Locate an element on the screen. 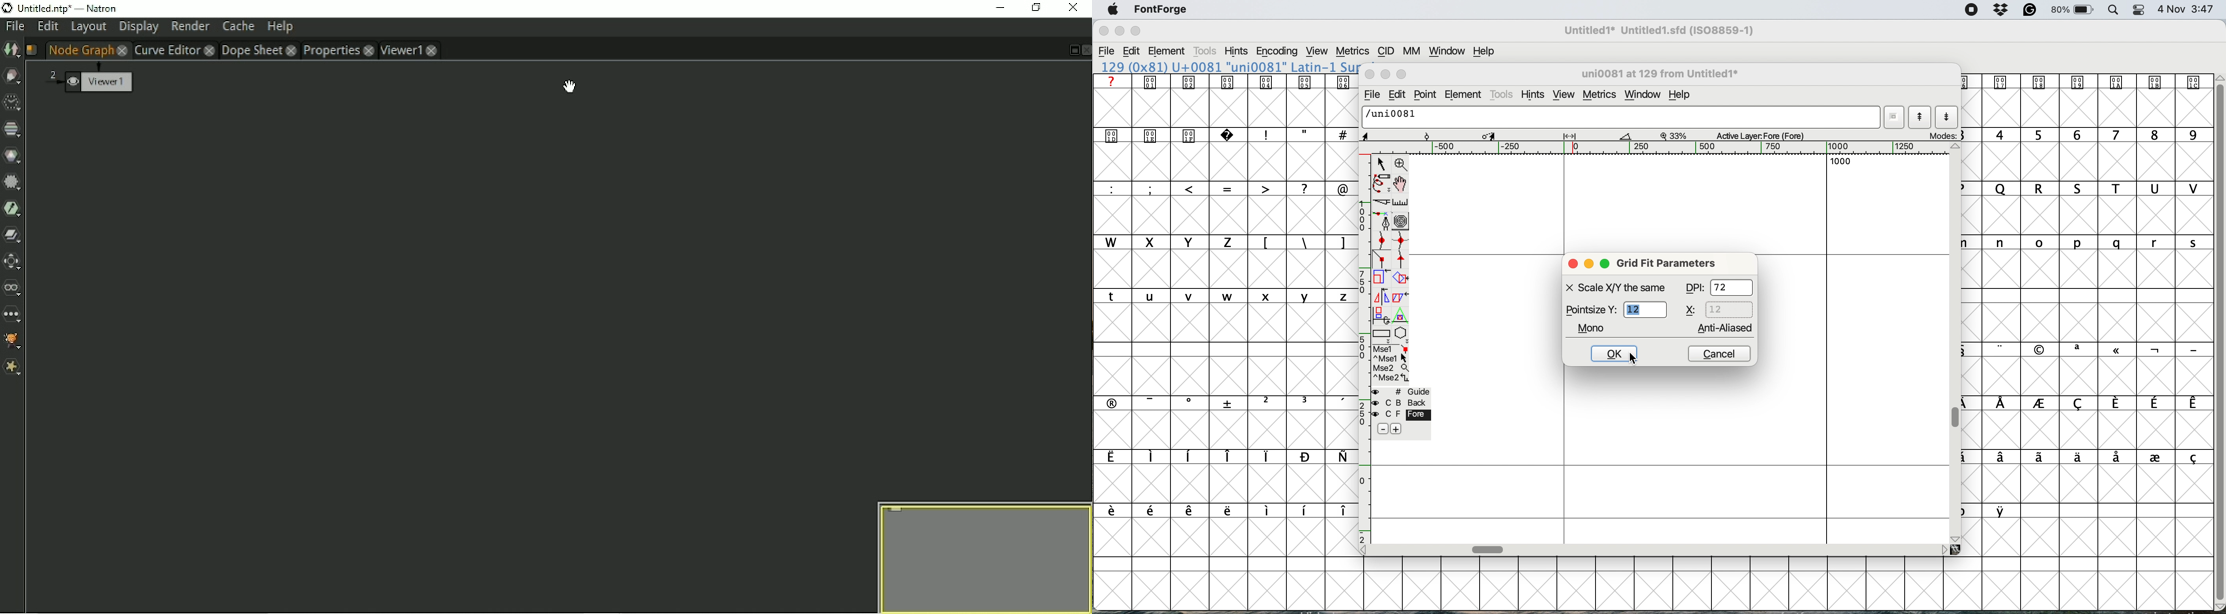 The height and width of the screenshot is (616, 2240). X Scale X/Y the same is located at coordinates (1619, 288).